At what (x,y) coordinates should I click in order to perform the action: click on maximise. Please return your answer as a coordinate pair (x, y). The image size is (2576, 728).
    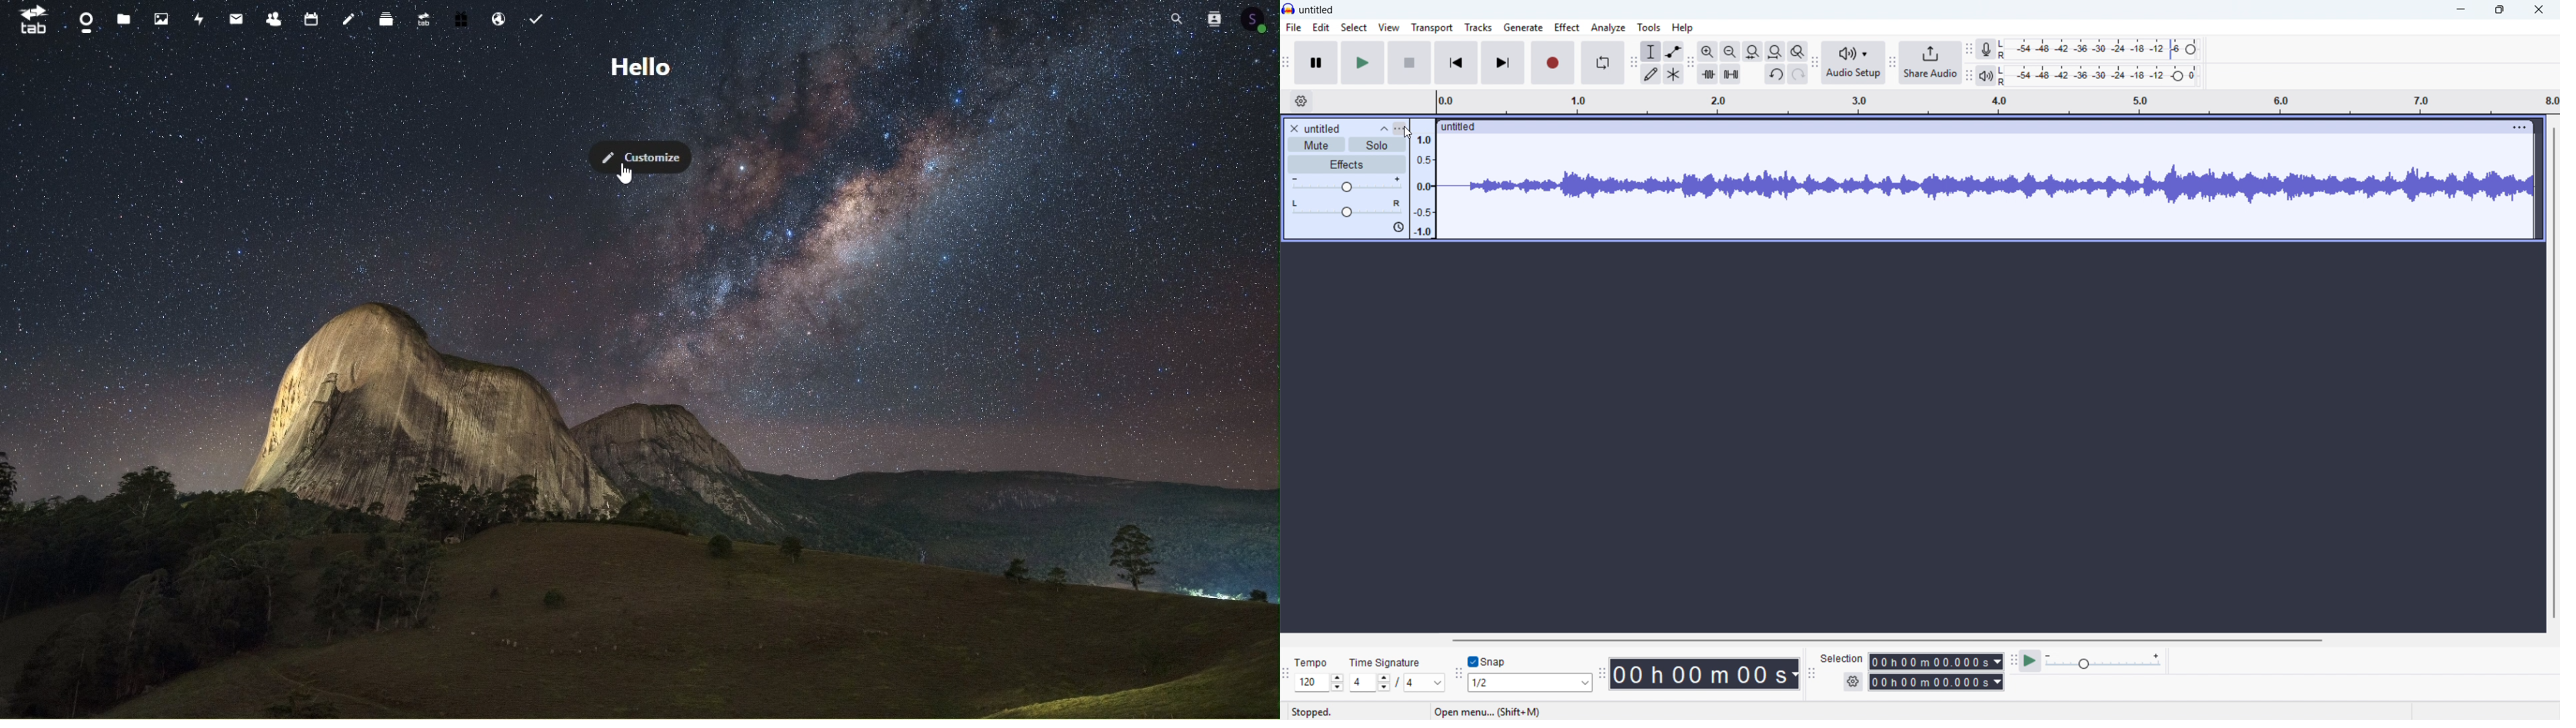
    Looking at the image, I should click on (2501, 10).